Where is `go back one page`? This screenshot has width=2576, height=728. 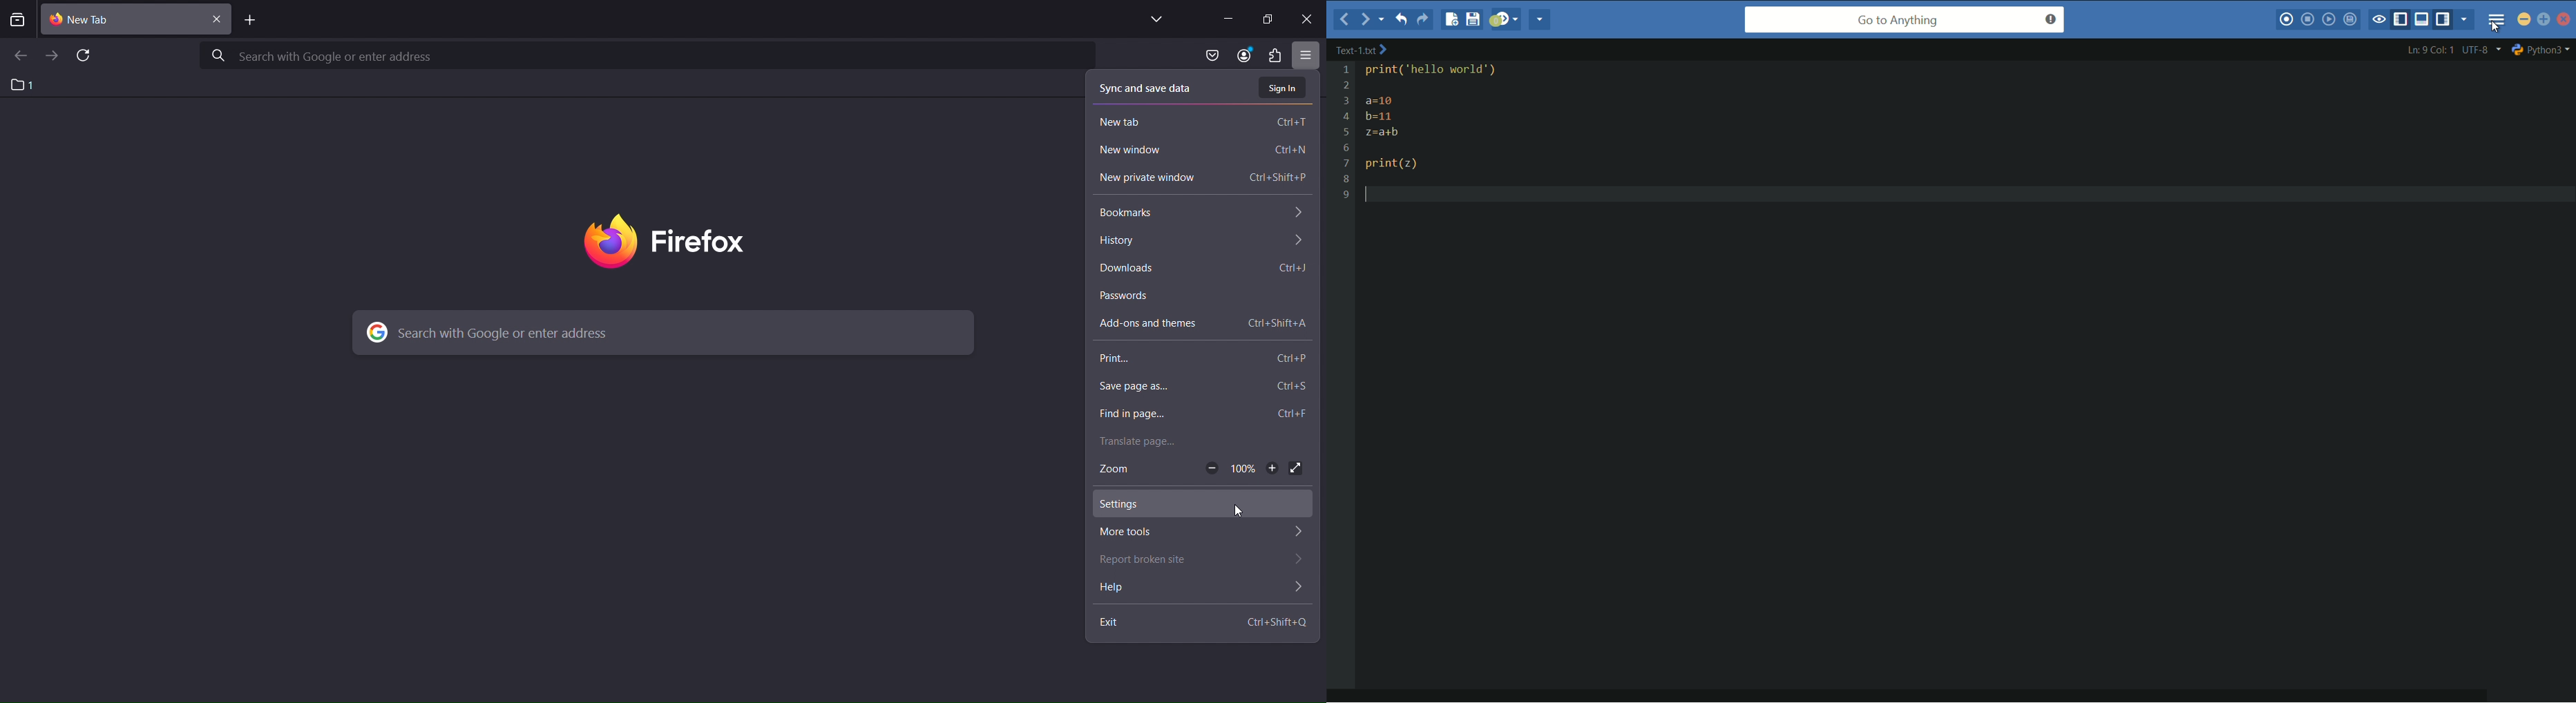
go back one page is located at coordinates (20, 57).